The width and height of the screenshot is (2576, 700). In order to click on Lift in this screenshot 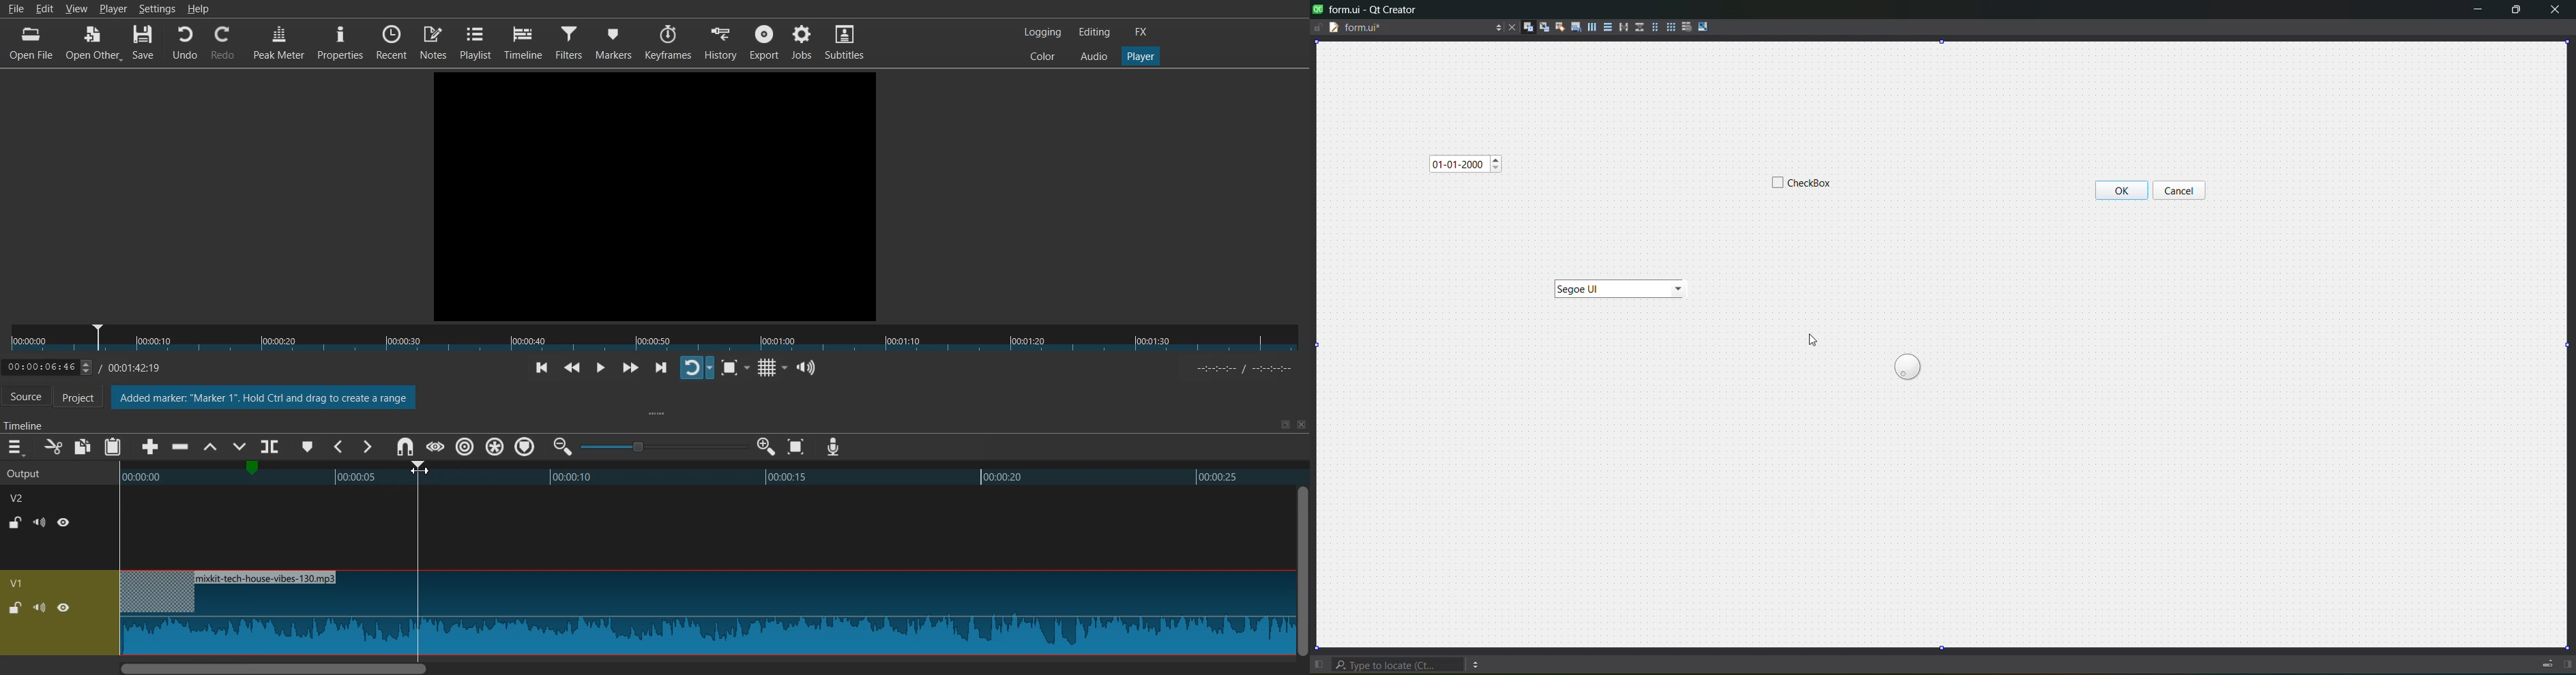, I will do `click(209, 447)`.